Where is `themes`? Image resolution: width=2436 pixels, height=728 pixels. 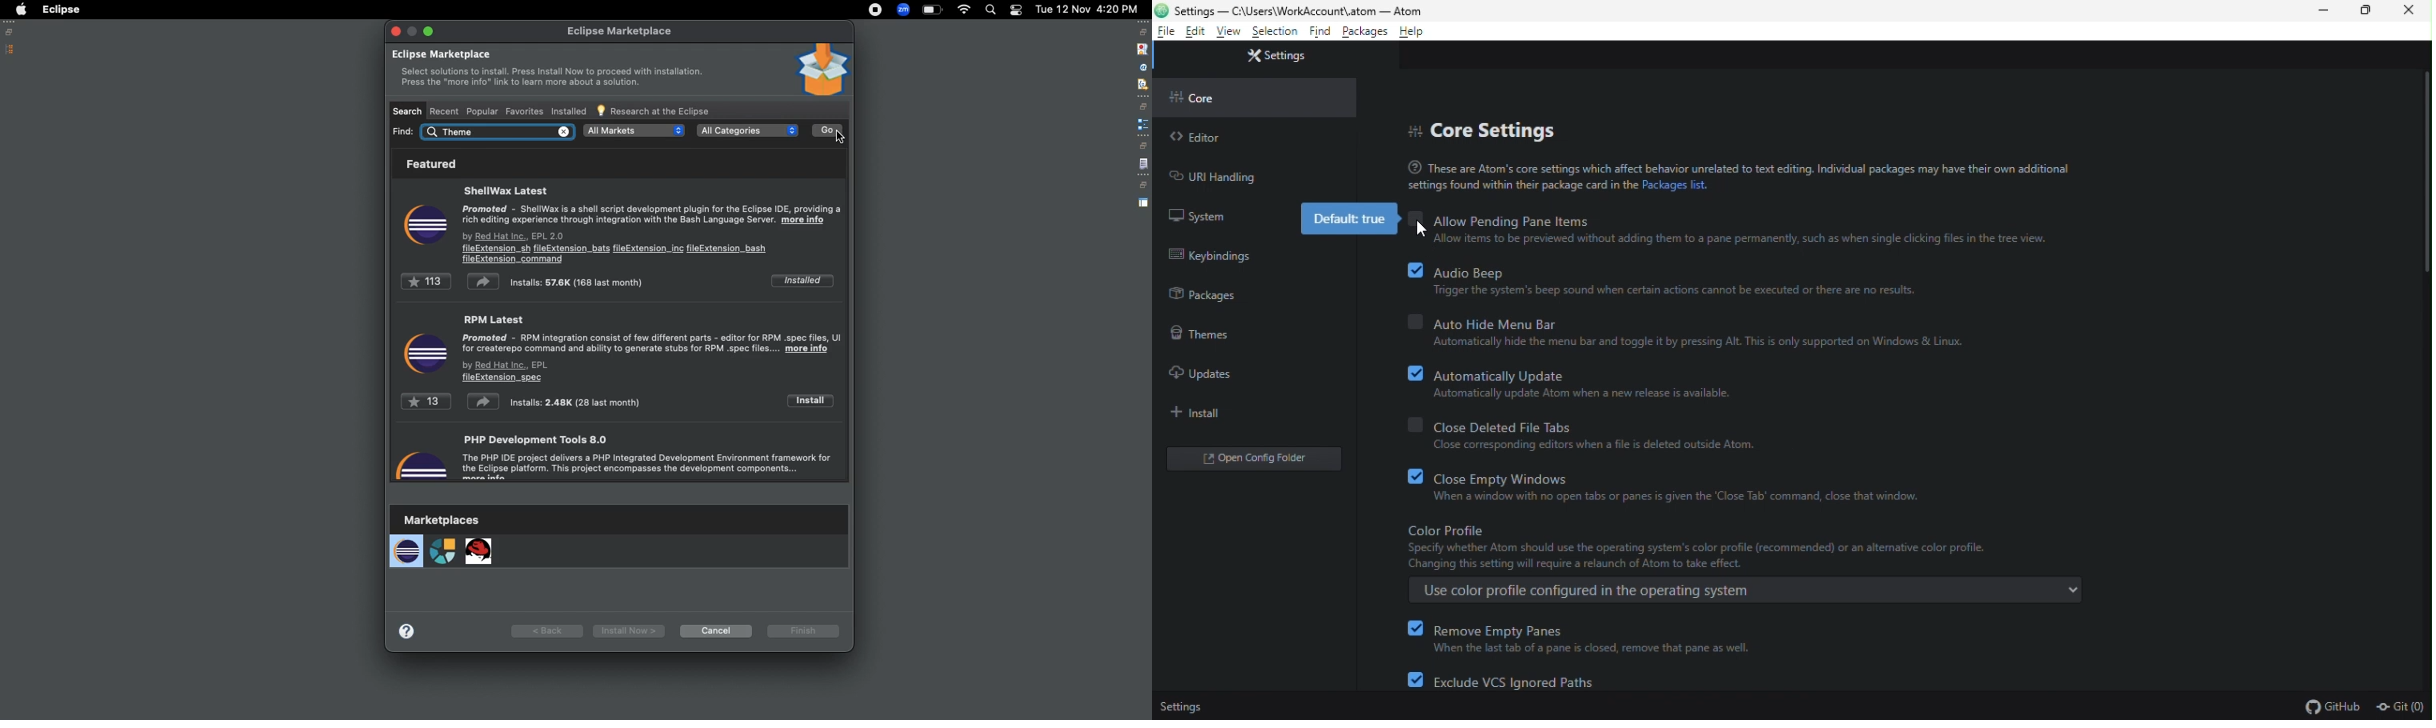 themes is located at coordinates (1201, 332).